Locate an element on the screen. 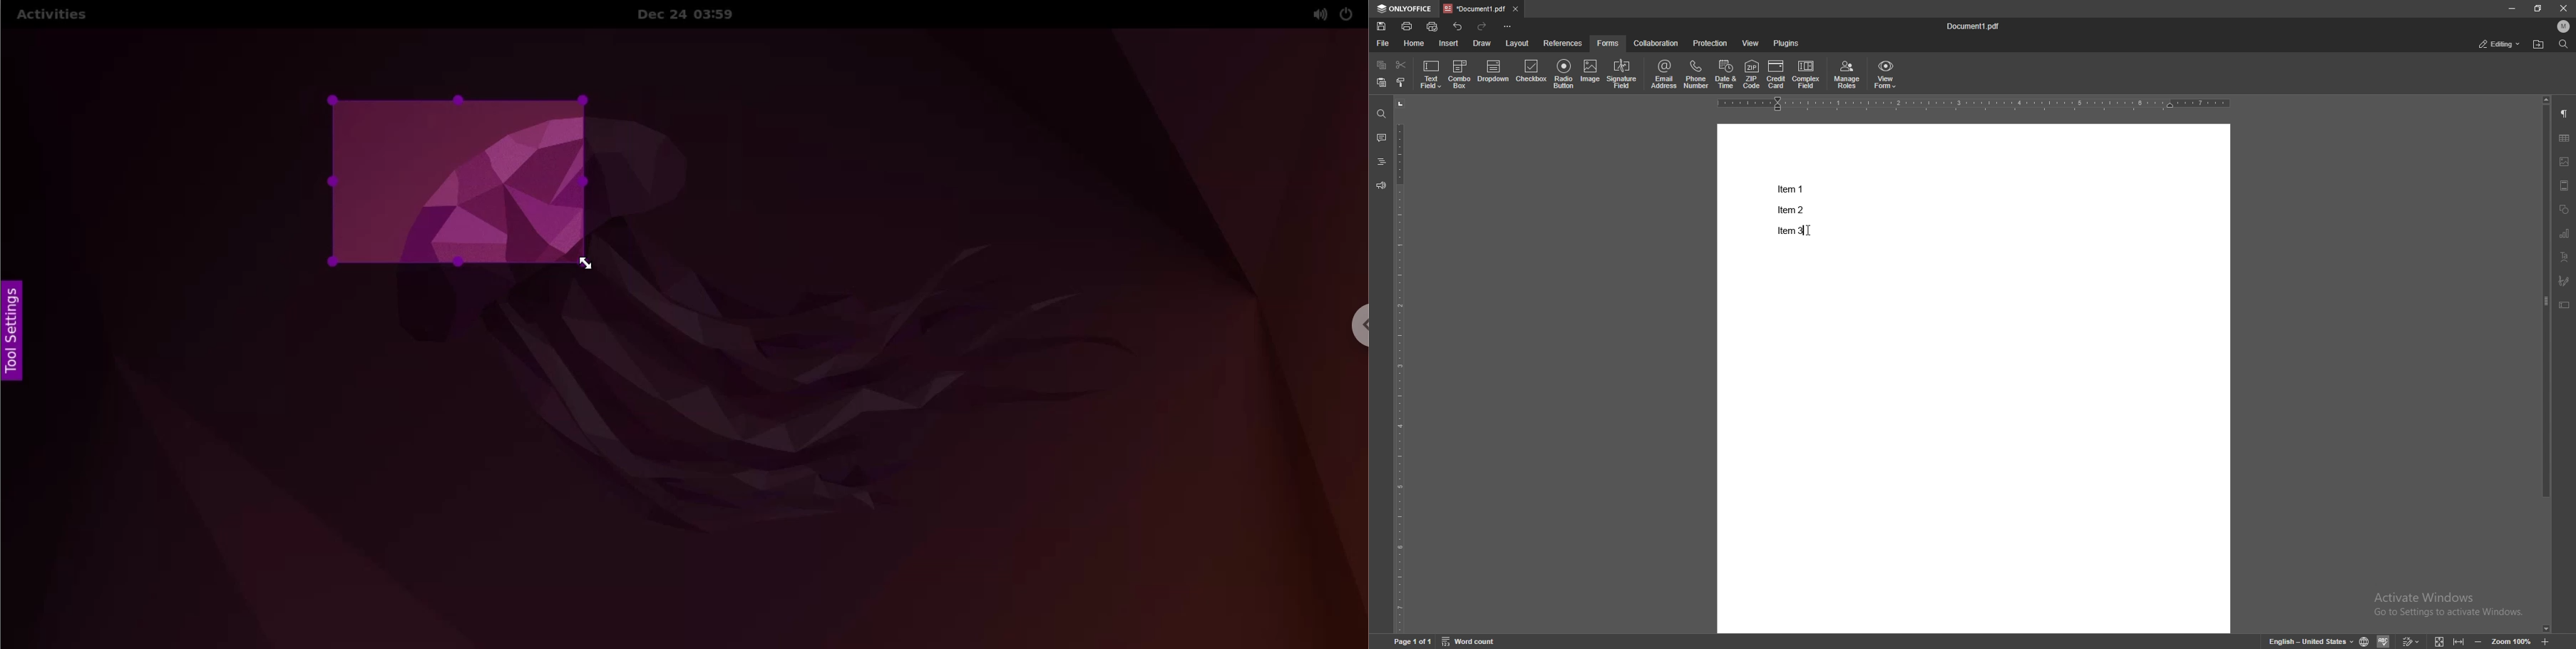 This screenshot has height=672, width=2576. draw is located at coordinates (1483, 43).